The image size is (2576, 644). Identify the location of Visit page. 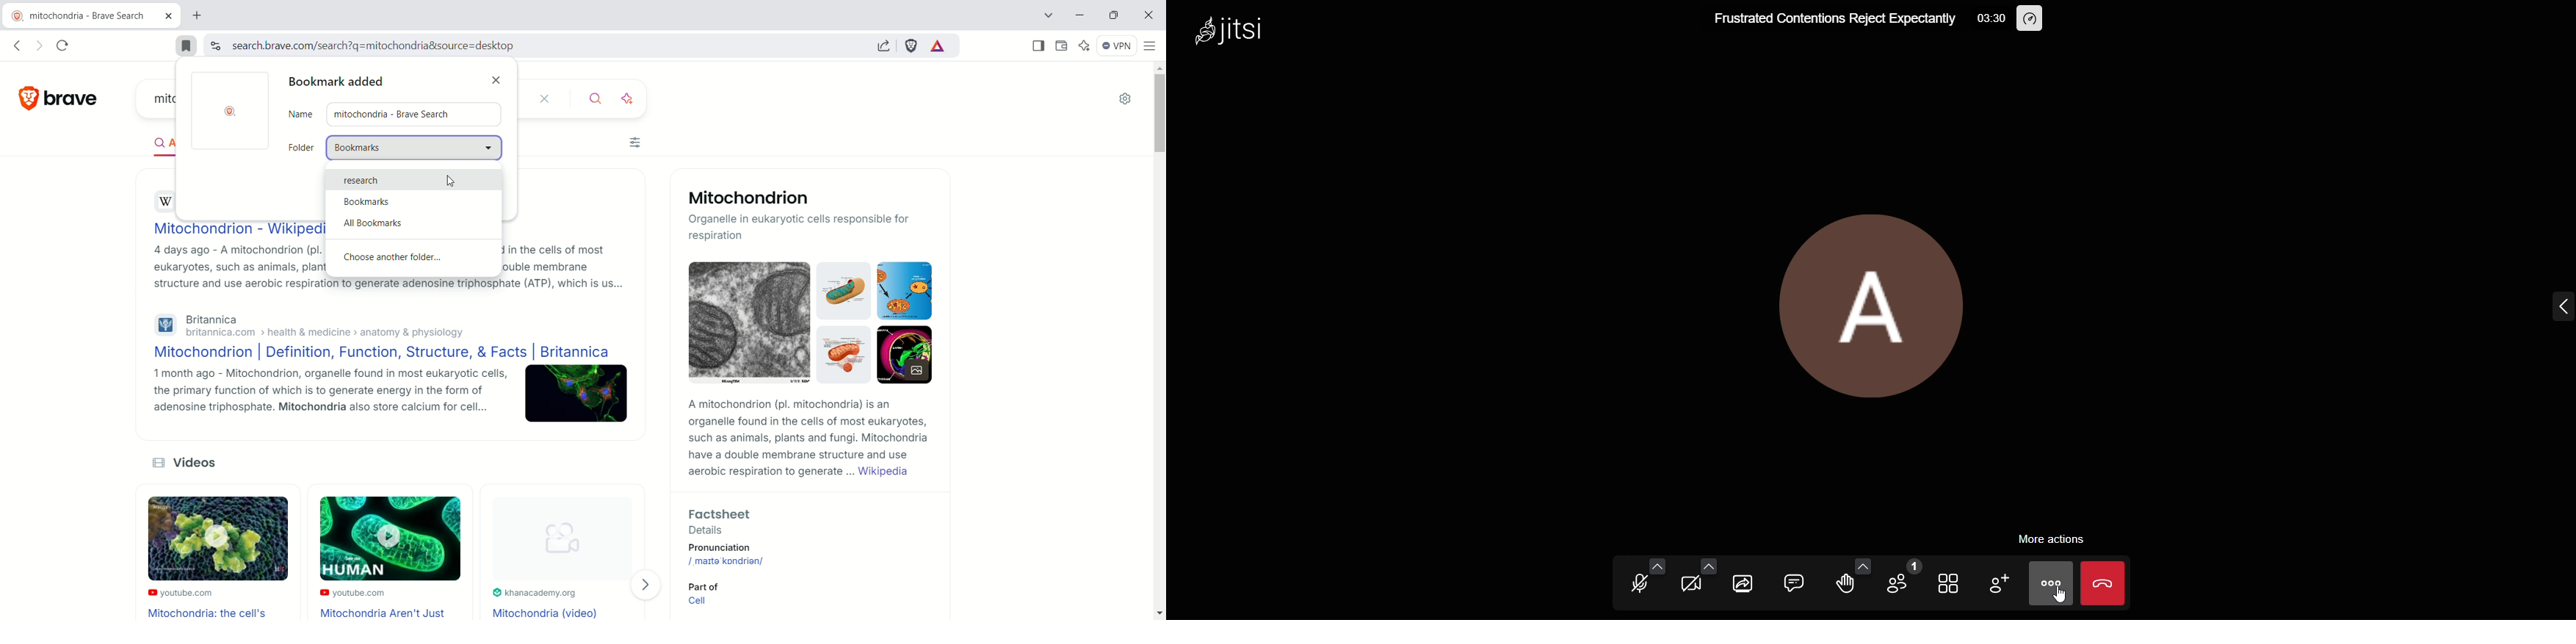
(650, 585).